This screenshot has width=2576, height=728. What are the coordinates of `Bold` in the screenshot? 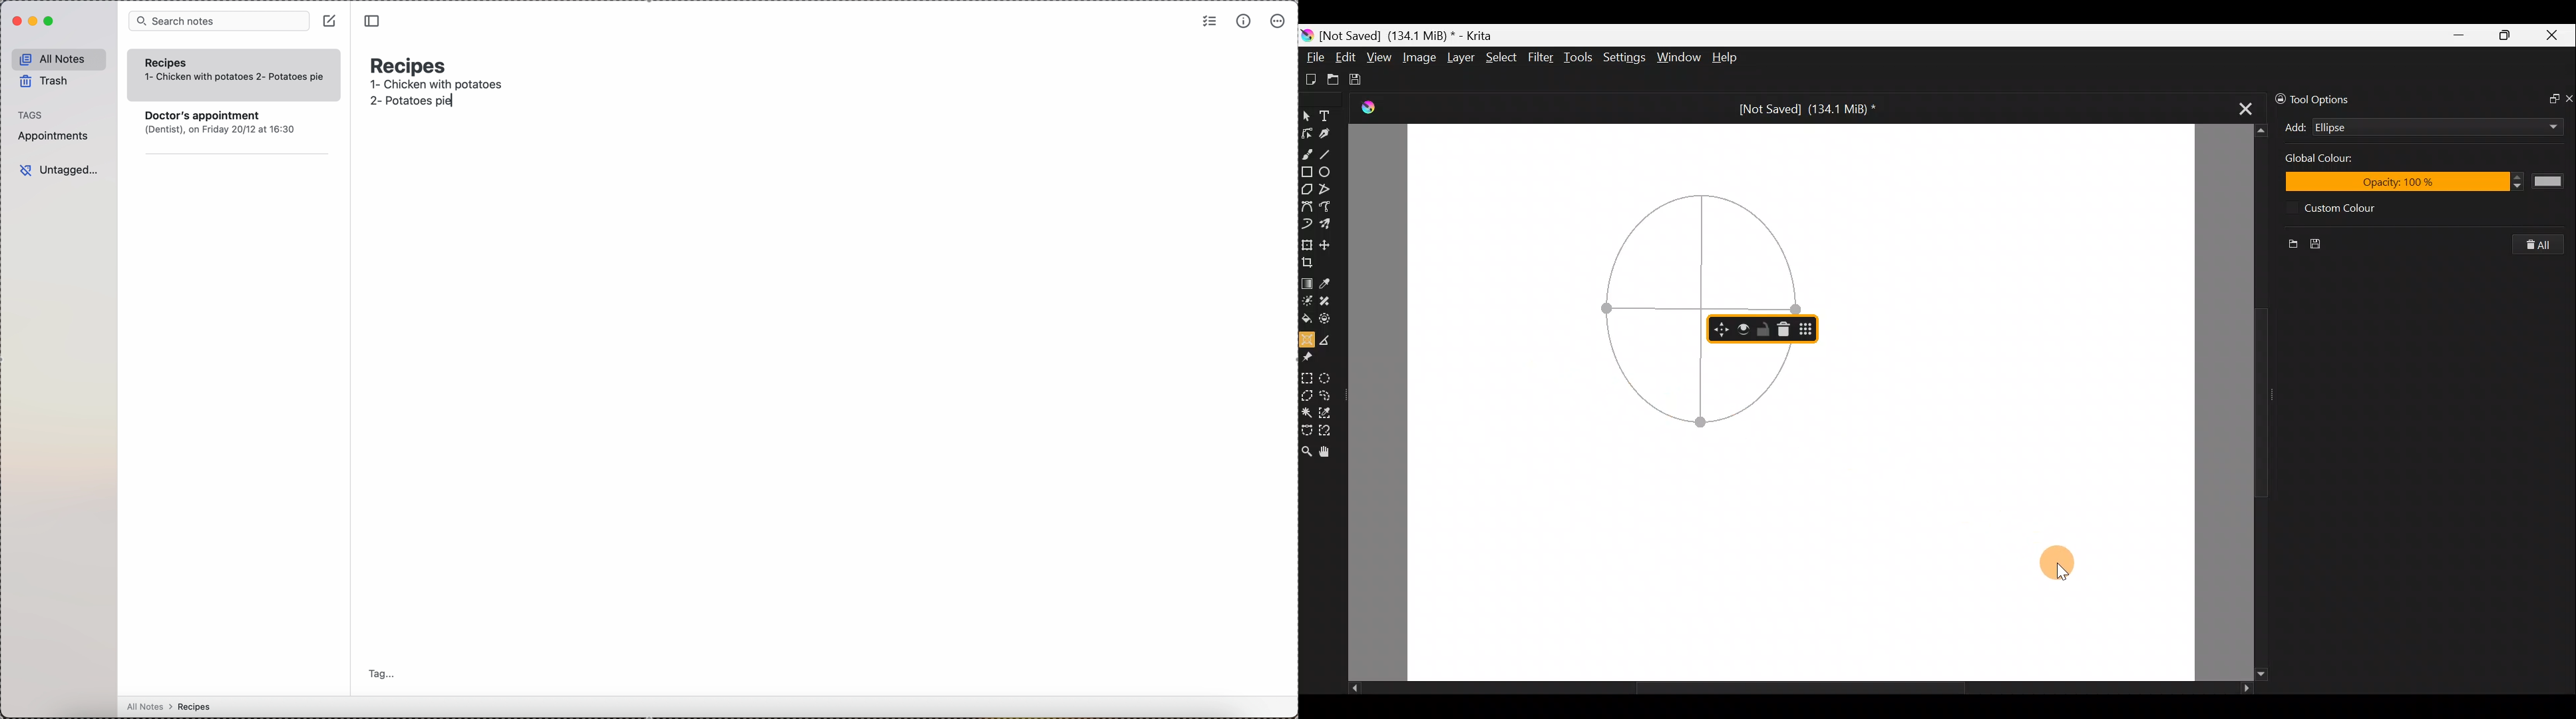 It's located at (1741, 327).